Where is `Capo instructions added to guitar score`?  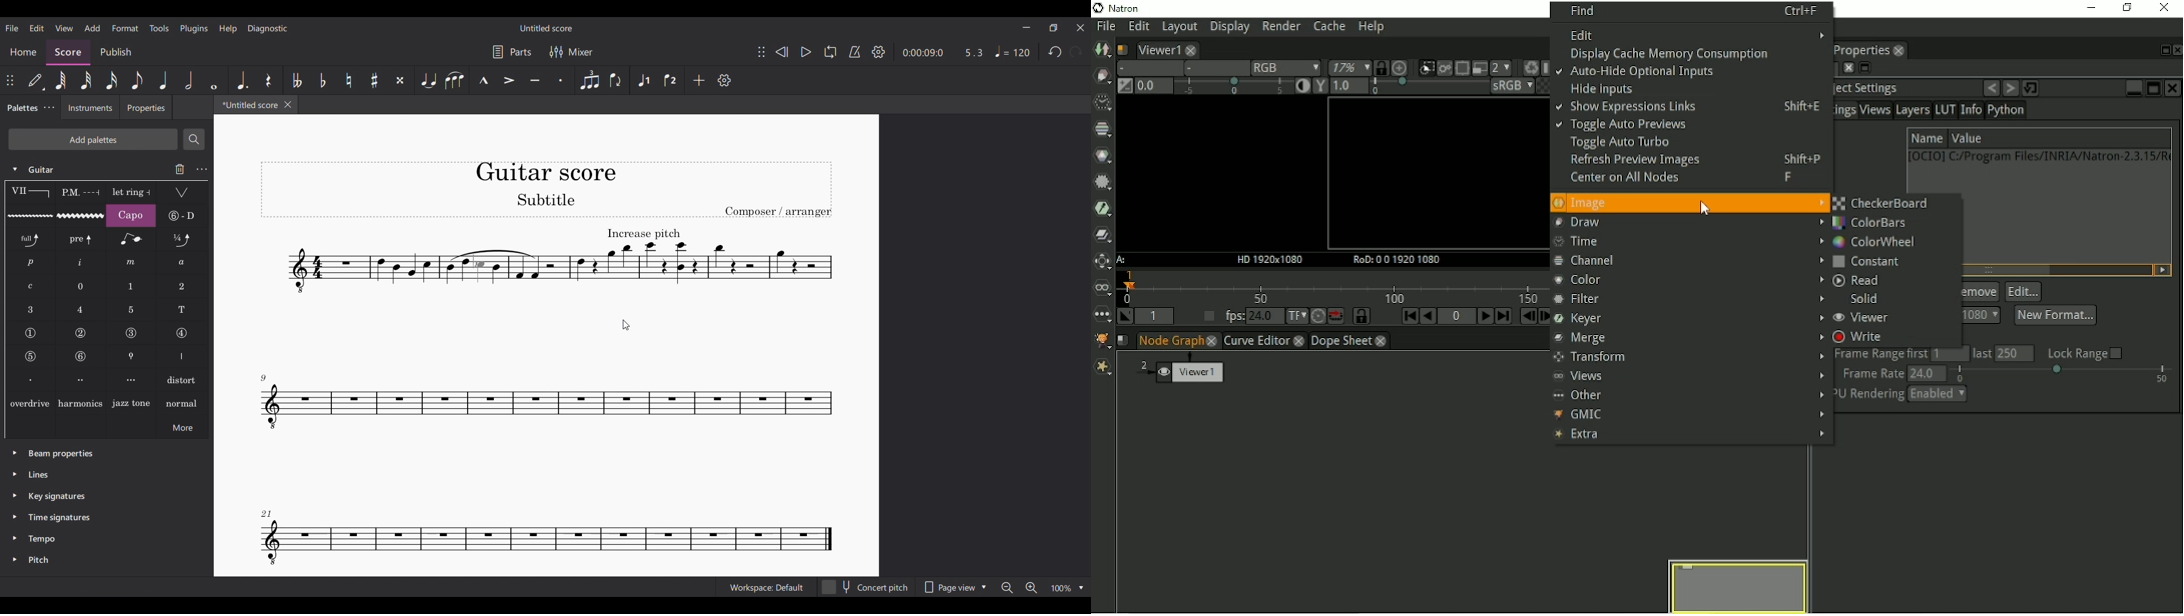
Capo instructions added to guitar score is located at coordinates (558, 261).